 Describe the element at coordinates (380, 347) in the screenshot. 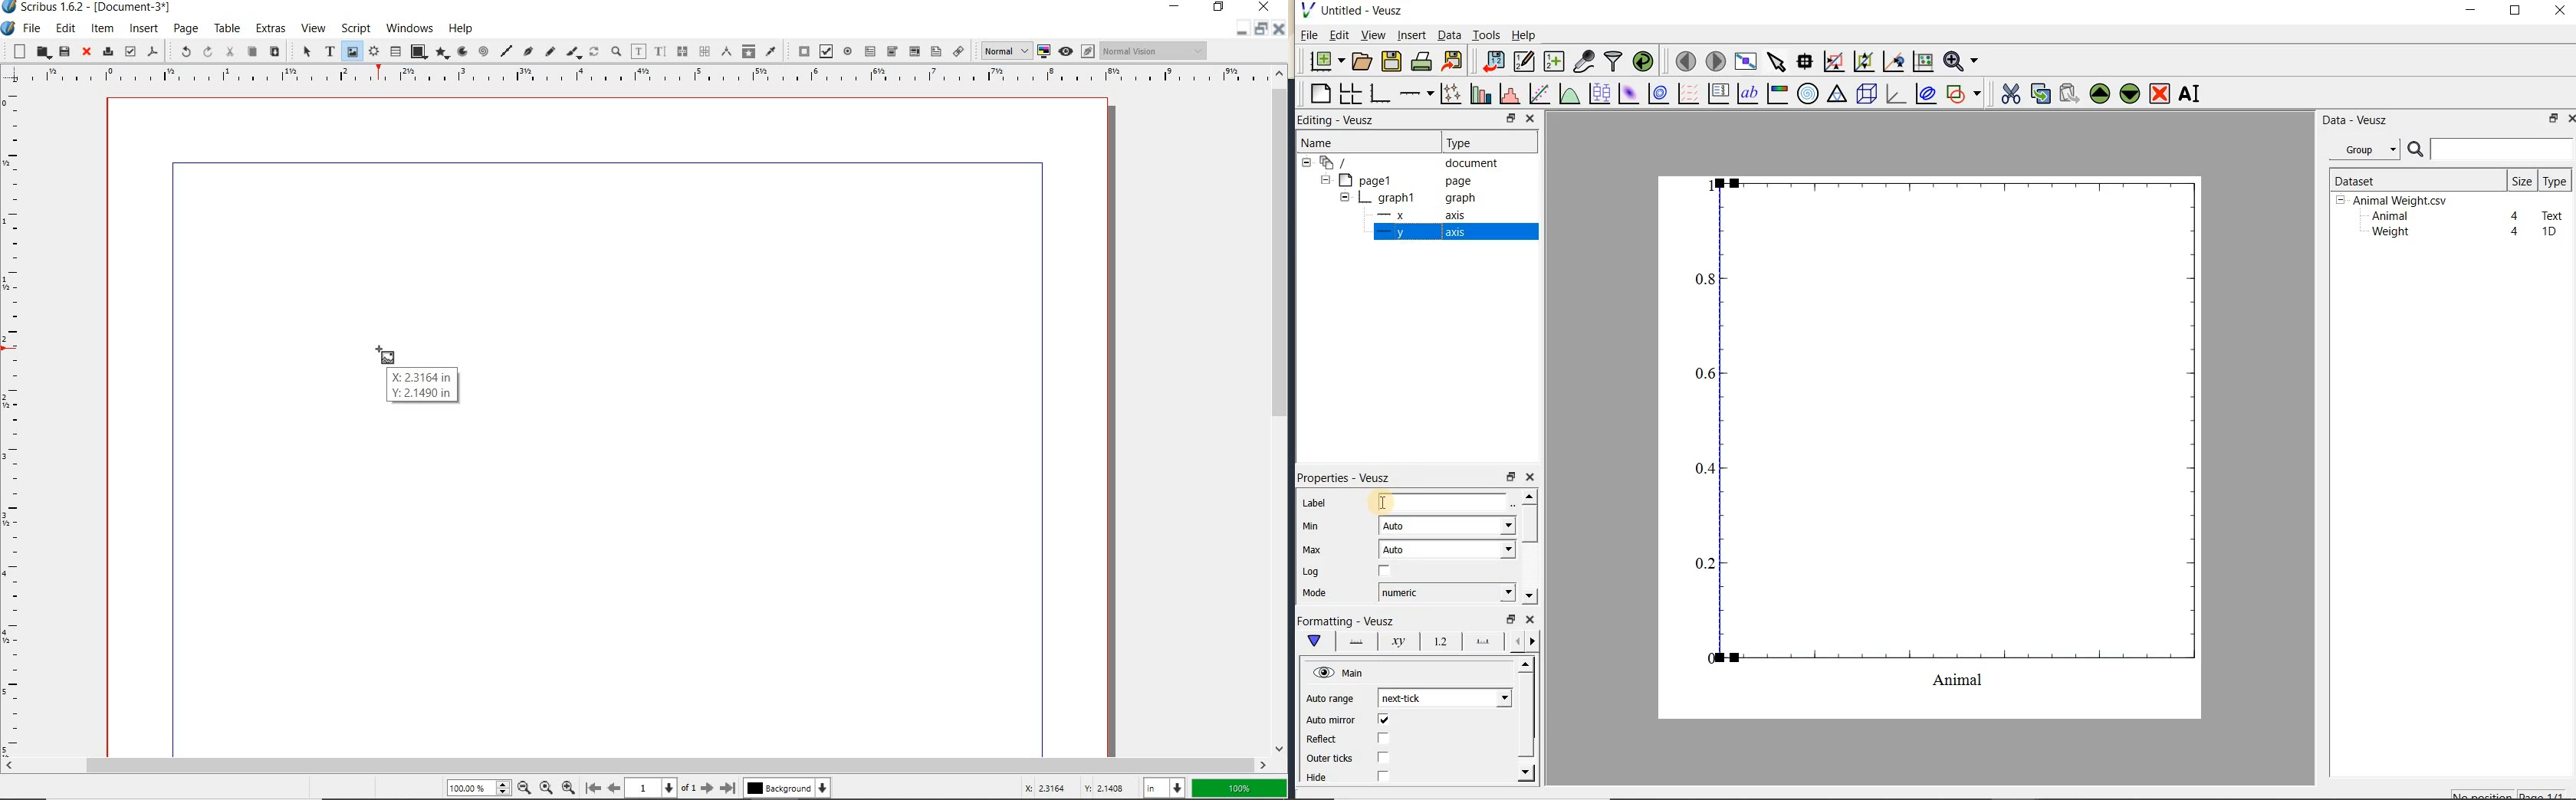

I see `TEXT FRAME TOOL` at that location.